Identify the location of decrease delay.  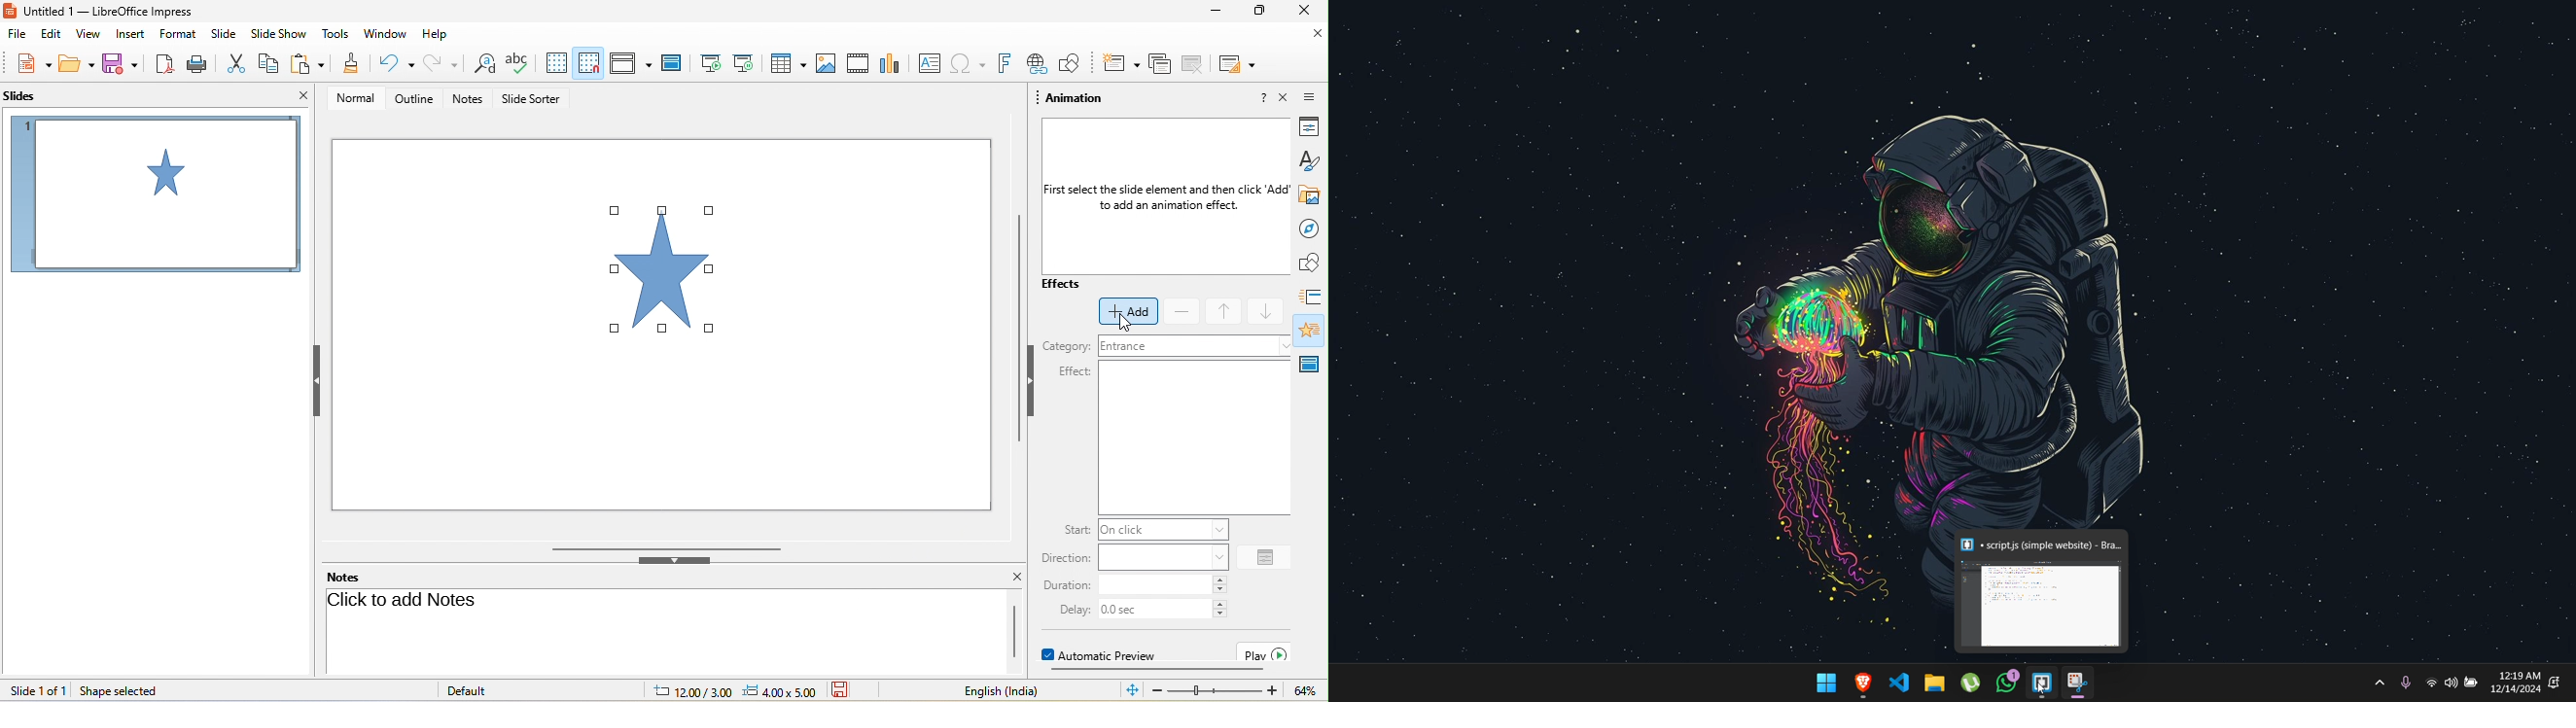
(1220, 614).